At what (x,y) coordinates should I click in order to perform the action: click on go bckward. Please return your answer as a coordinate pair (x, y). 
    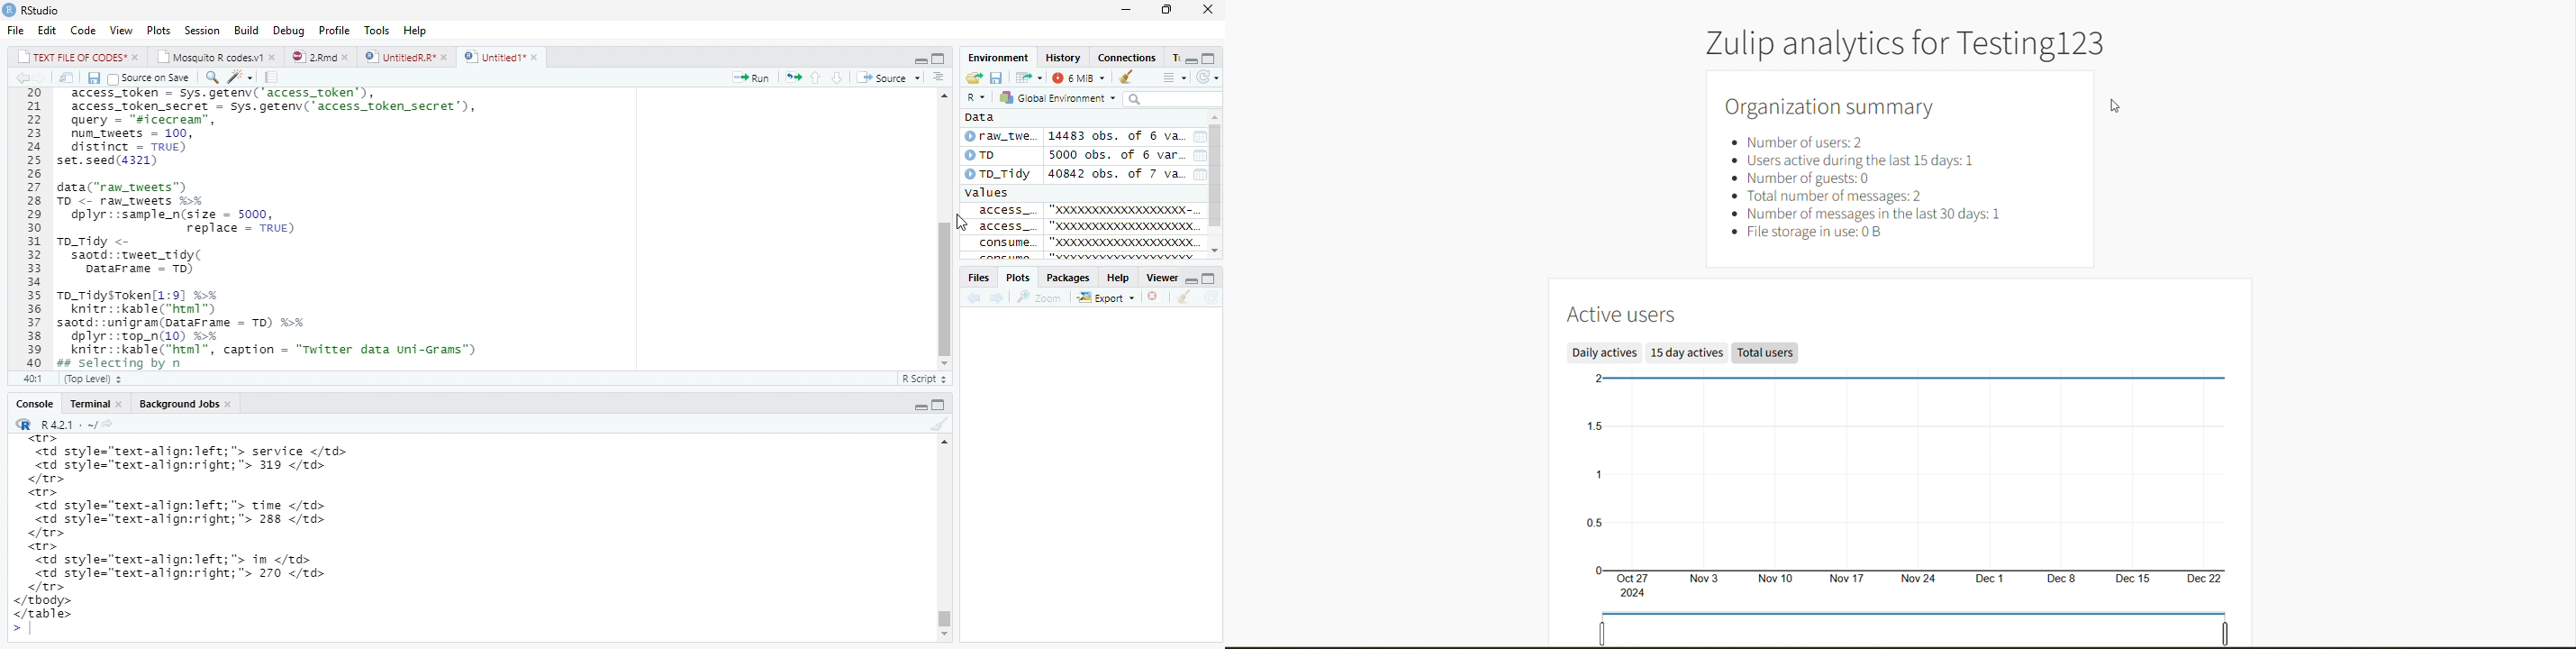
    Looking at the image, I should click on (29, 77).